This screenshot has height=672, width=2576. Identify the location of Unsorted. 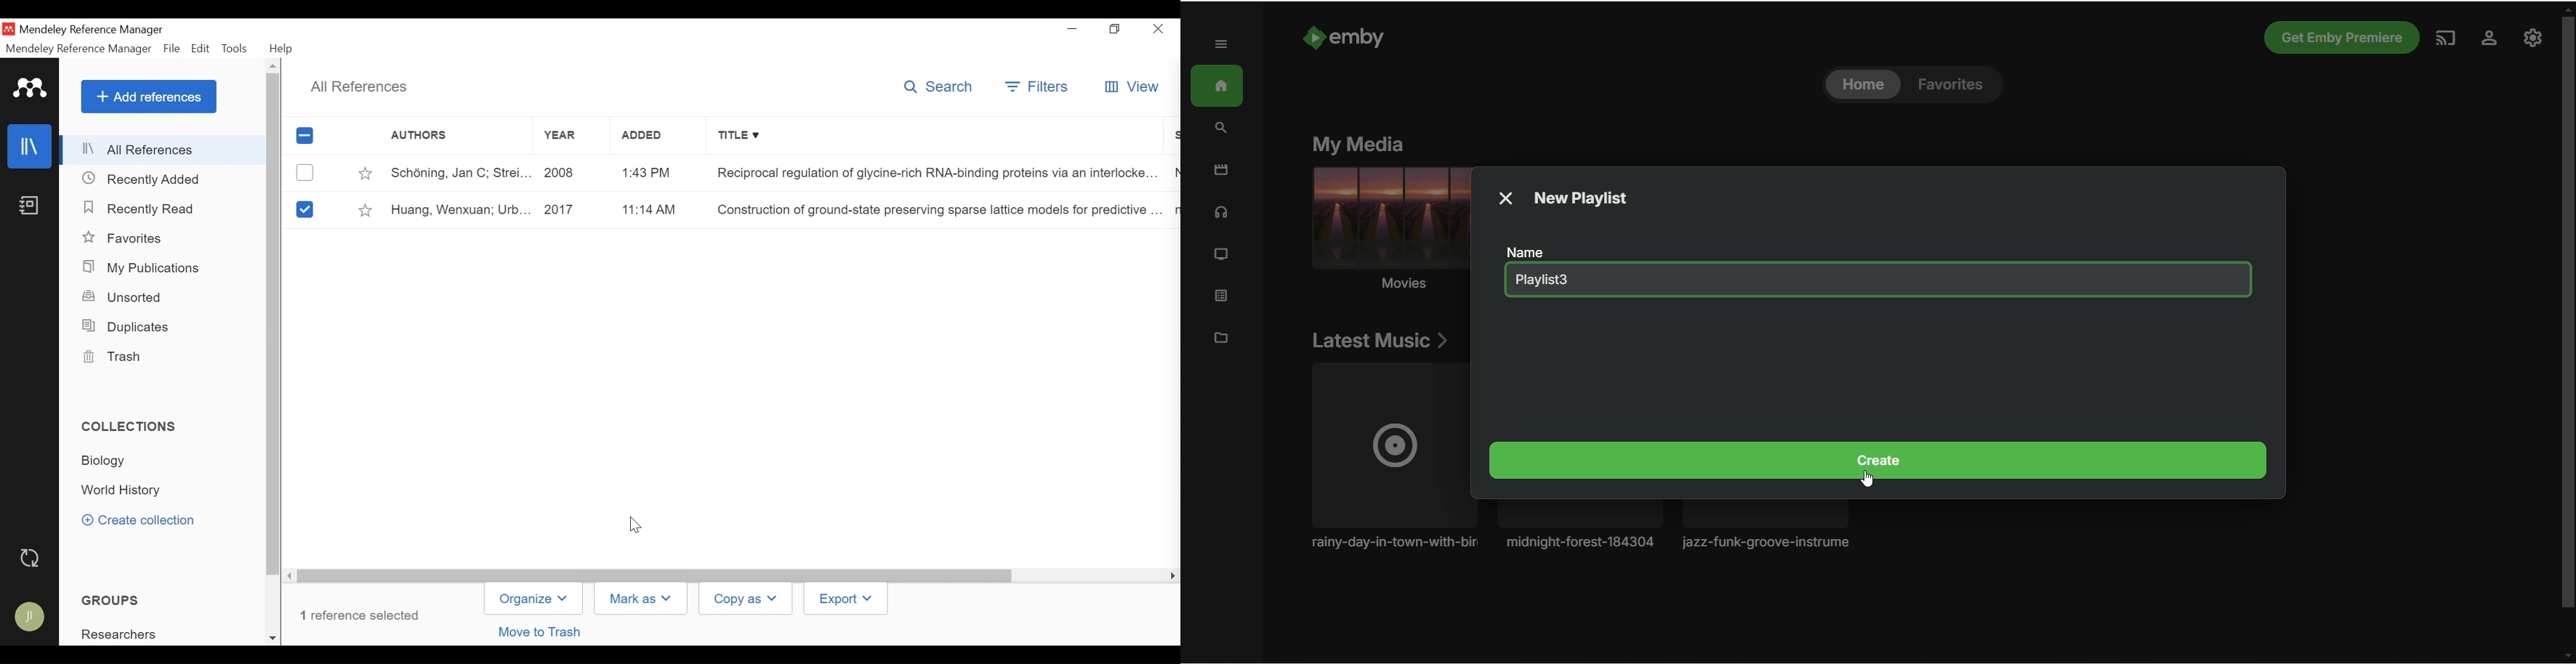
(127, 298).